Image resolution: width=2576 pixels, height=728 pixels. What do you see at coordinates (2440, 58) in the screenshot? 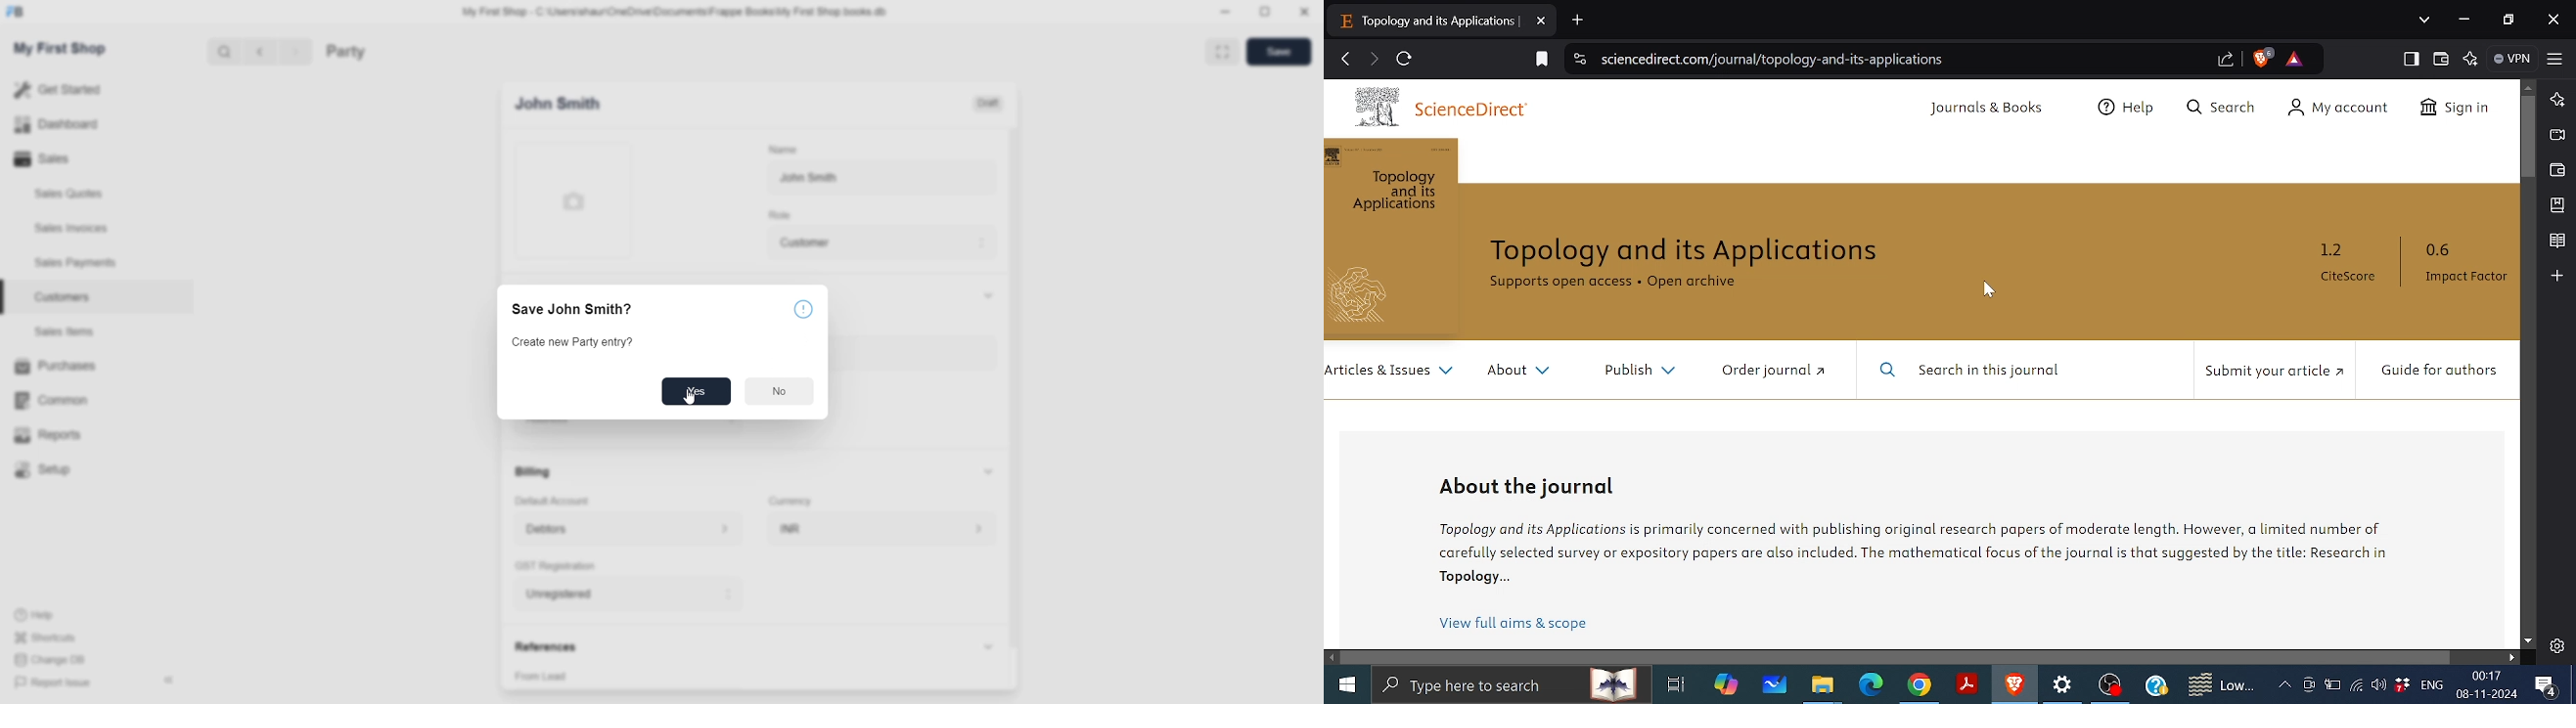
I see `Wallet` at bounding box center [2440, 58].